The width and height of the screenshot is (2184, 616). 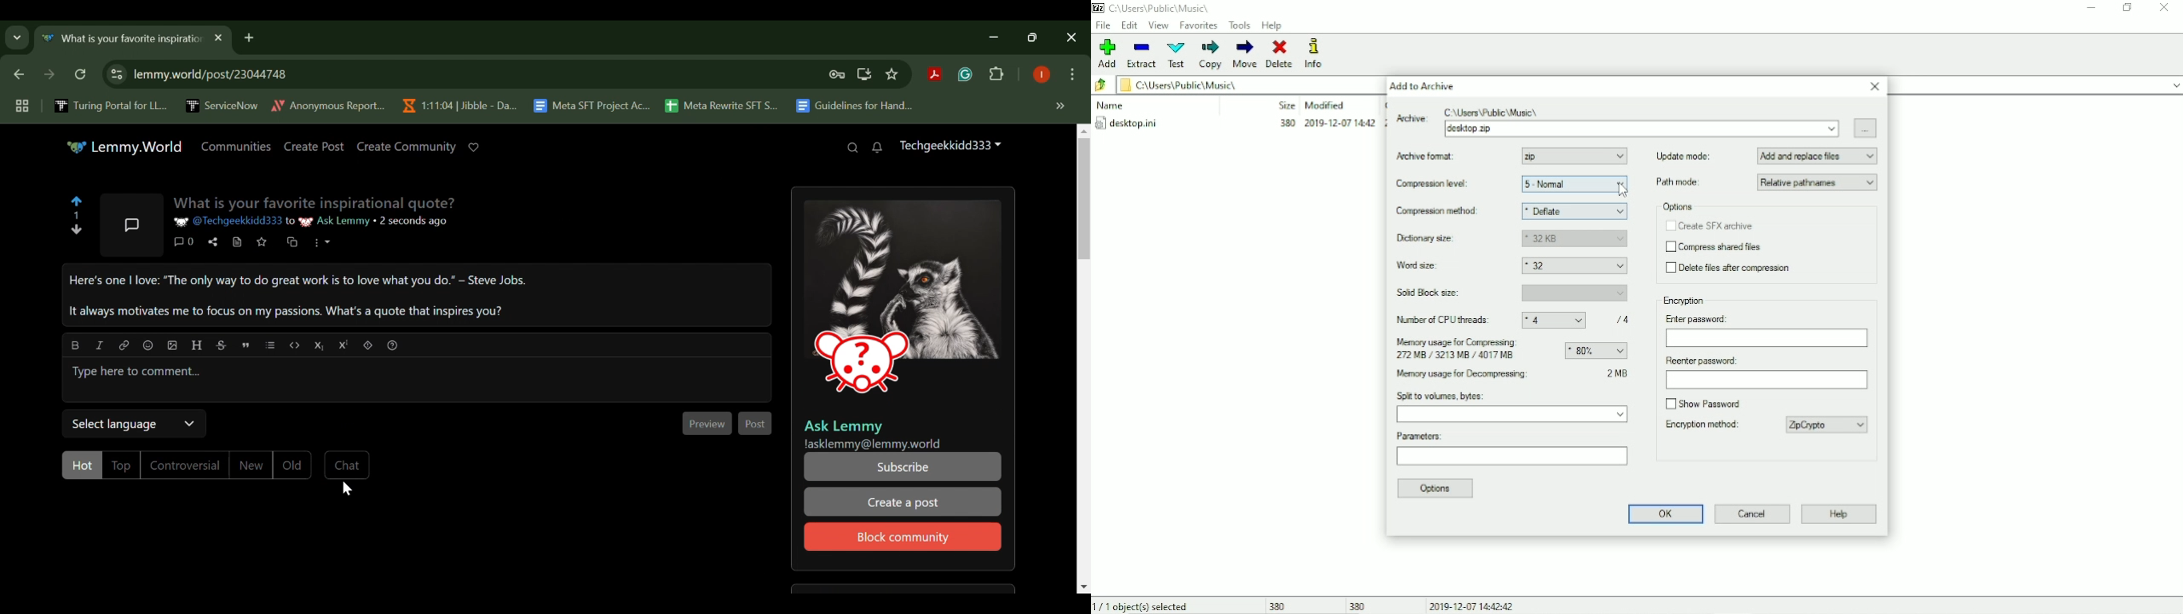 What do you see at coordinates (1518, 320) in the screenshot?
I see `Number of CPU threads` at bounding box center [1518, 320].